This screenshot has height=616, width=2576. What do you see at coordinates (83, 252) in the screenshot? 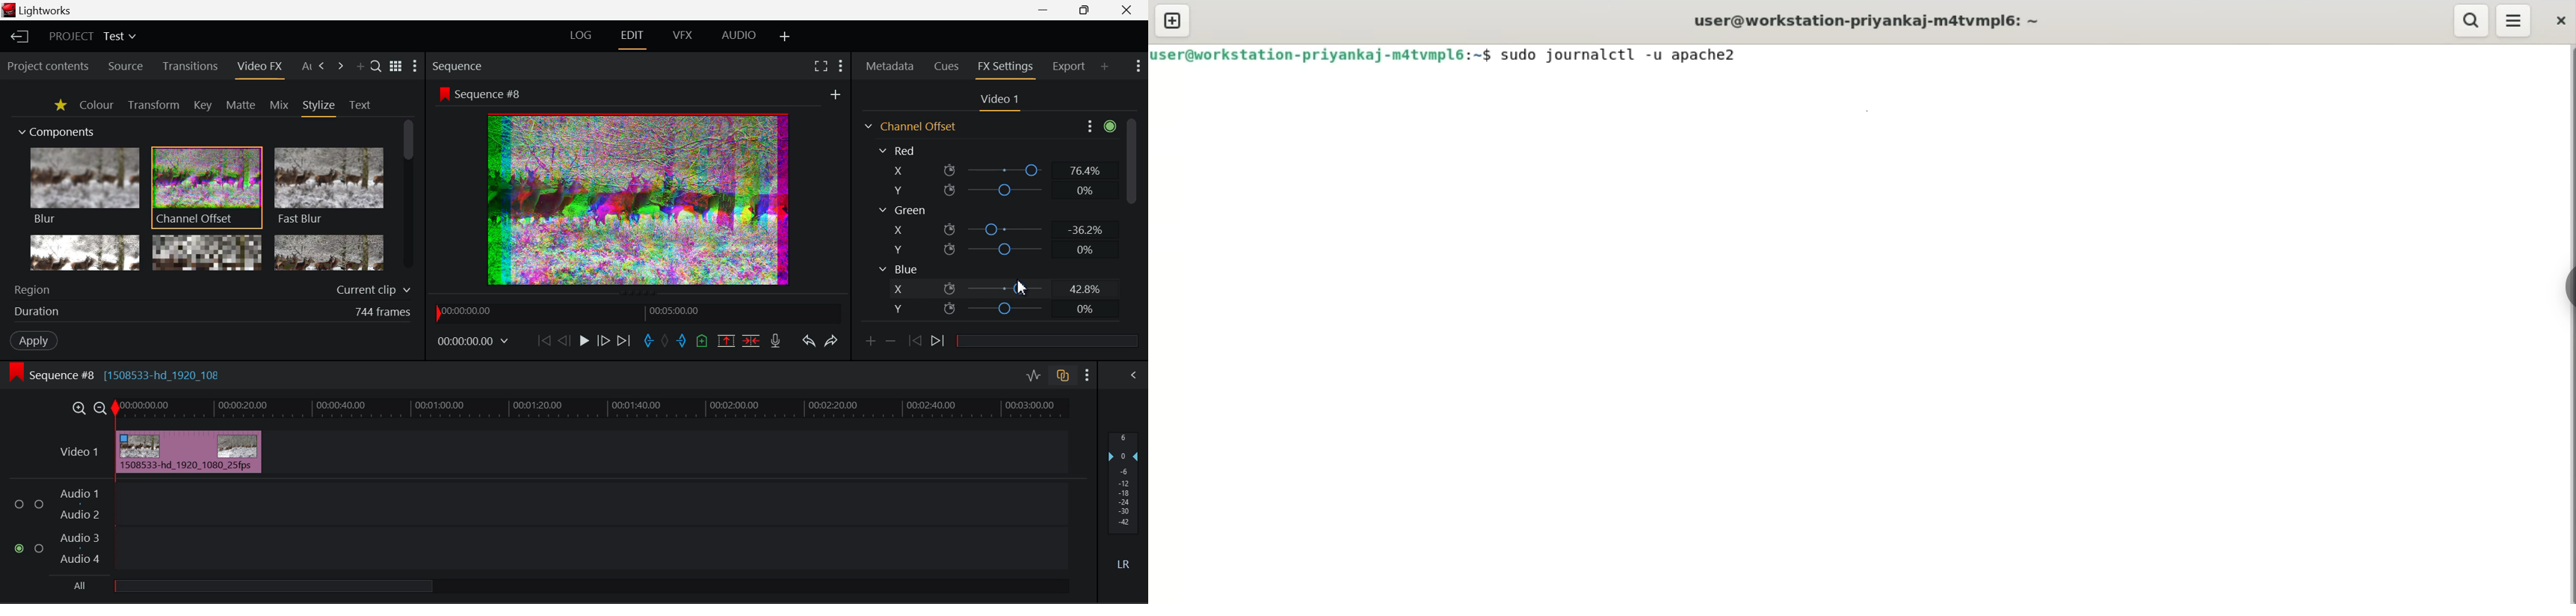
I see `Glow` at bounding box center [83, 252].